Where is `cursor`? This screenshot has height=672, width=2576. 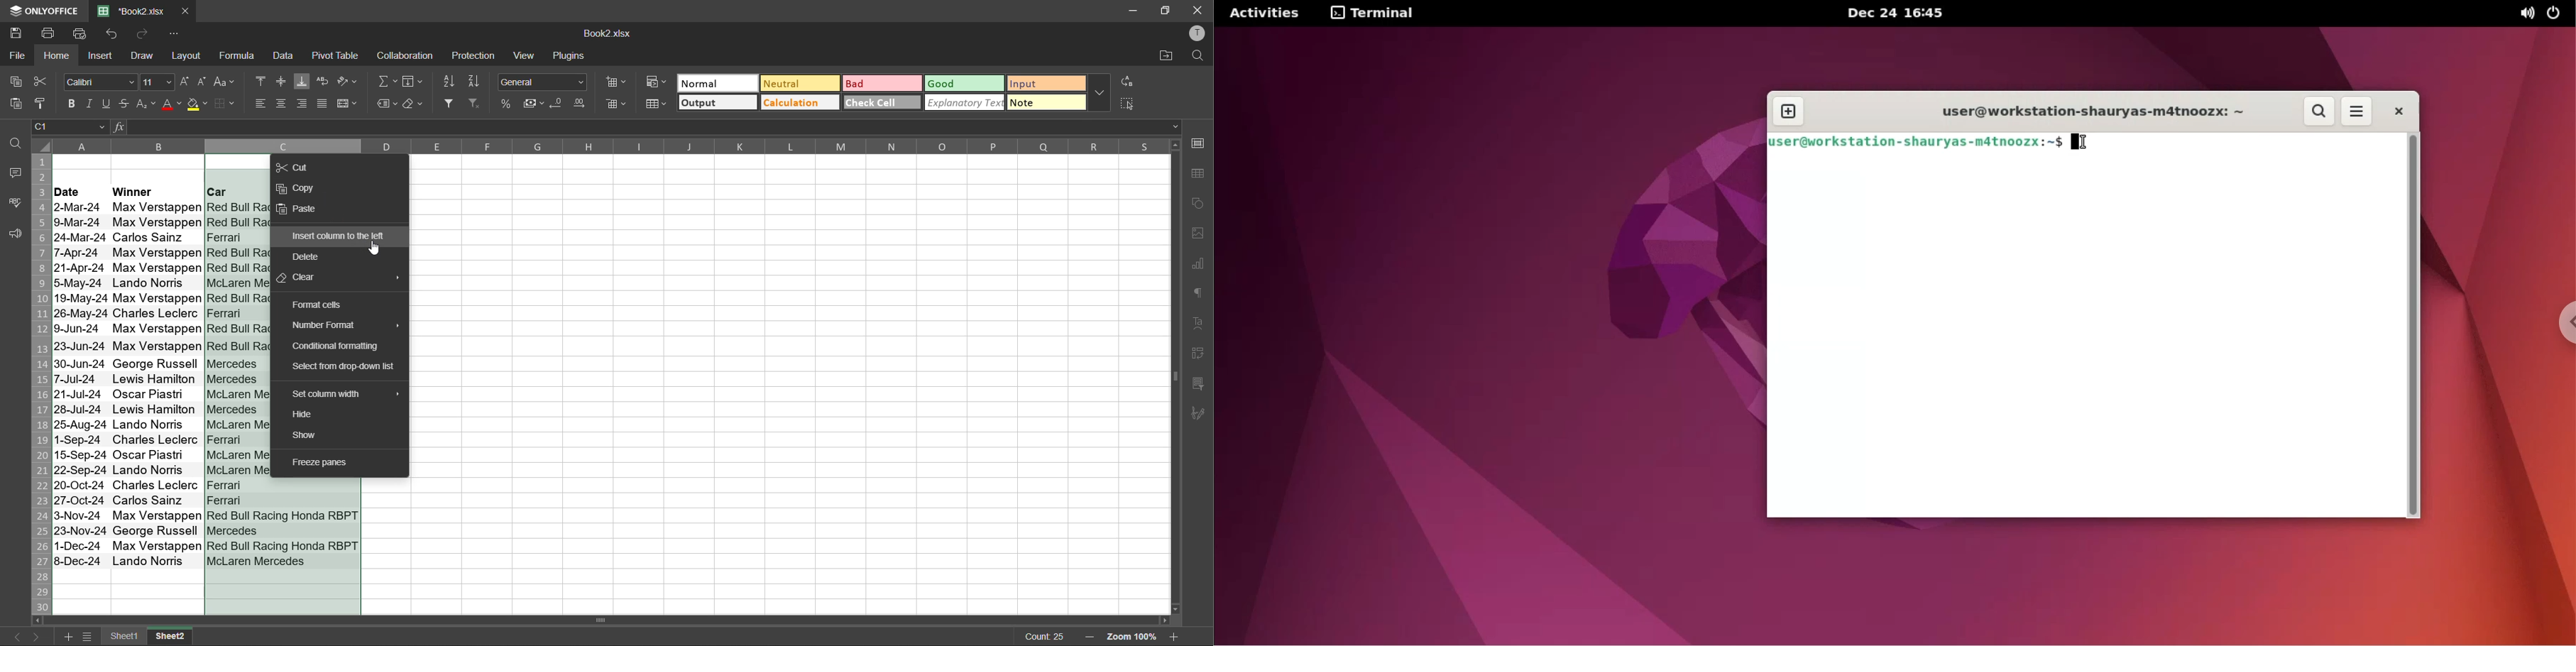
cursor is located at coordinates (375, 249).